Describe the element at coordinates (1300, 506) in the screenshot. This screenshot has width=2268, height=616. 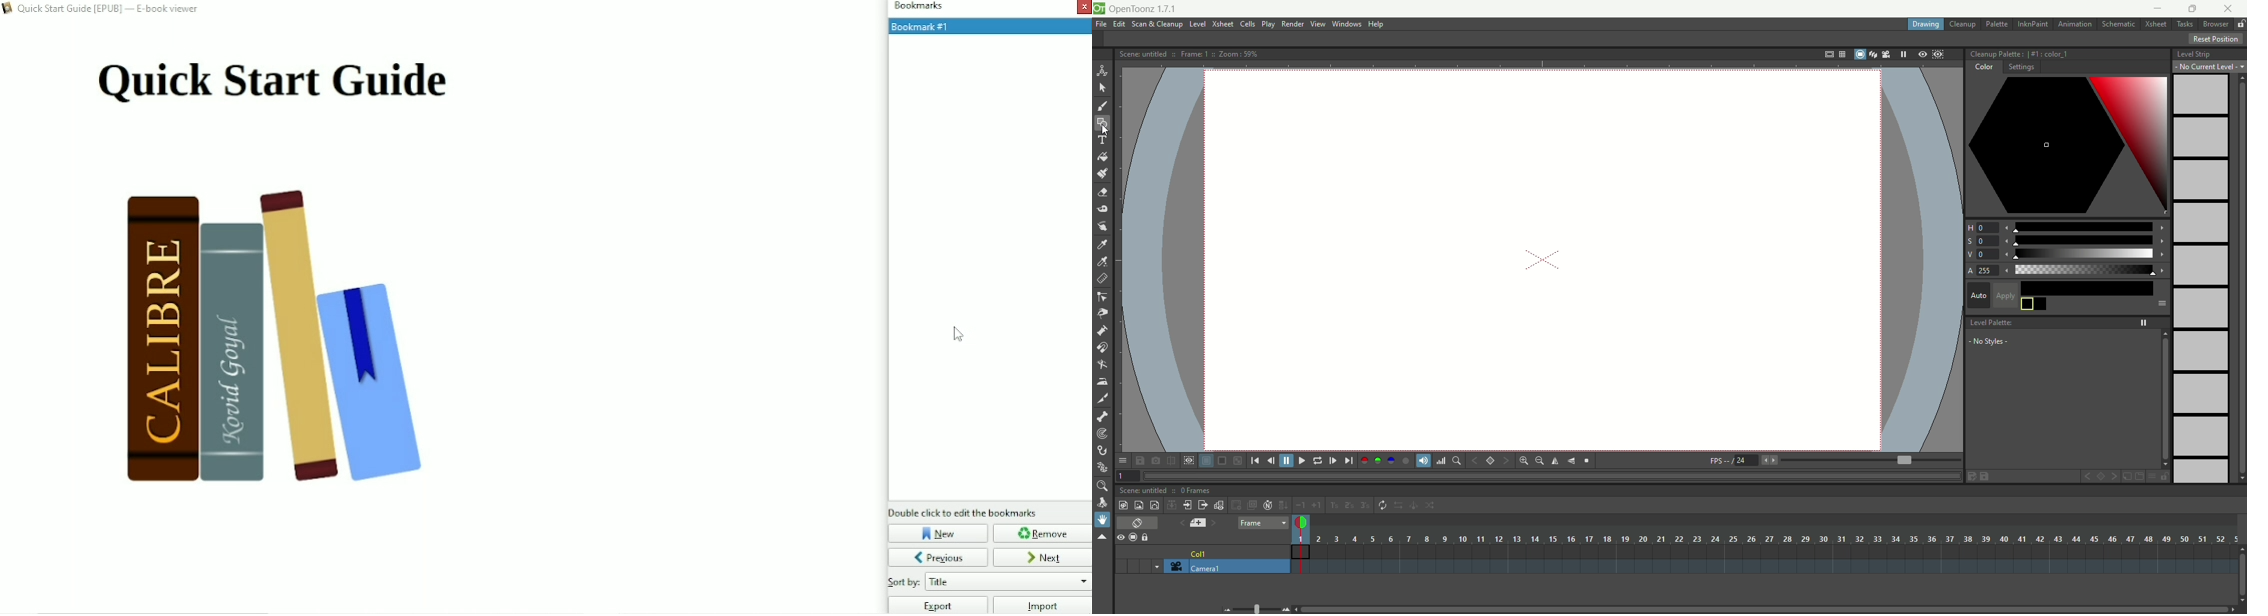
I see `decrease step` at that location.